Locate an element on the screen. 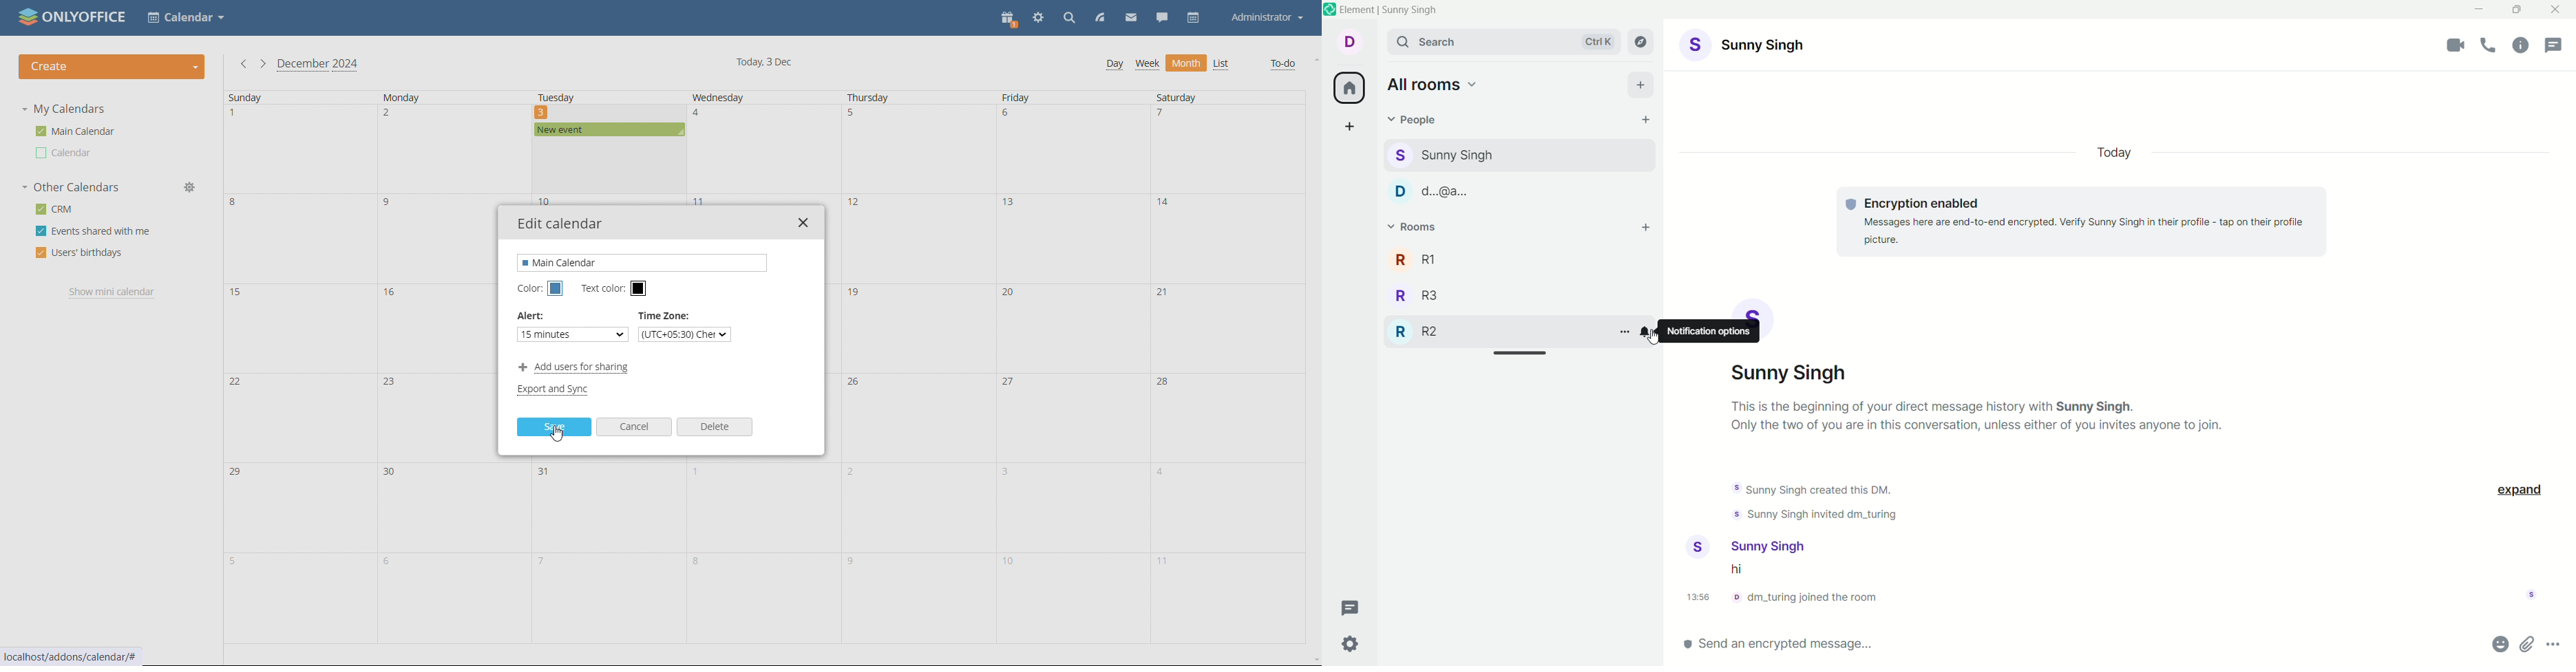 This screenshot has width=2576, height=672. send enxrypted message is located at coordinates (1797, 641).